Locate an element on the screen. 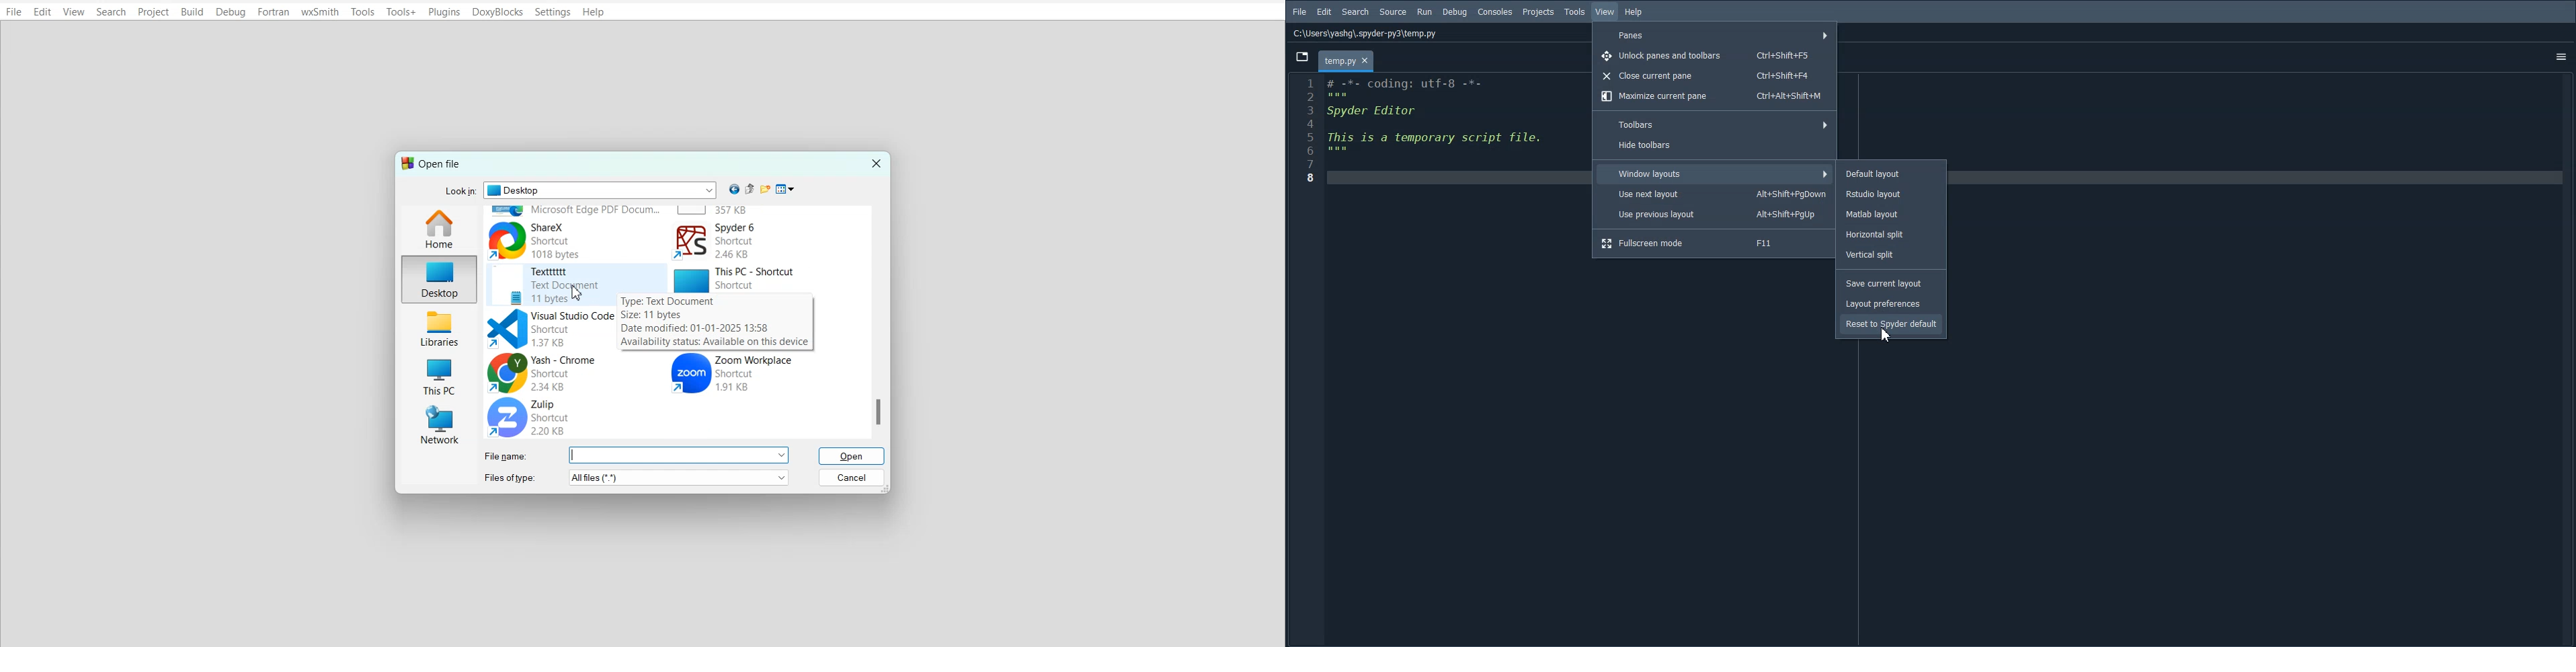 Image resolution: width=2576 pixels, height=672 pixels. View menu is located at coordinates (785, 190).